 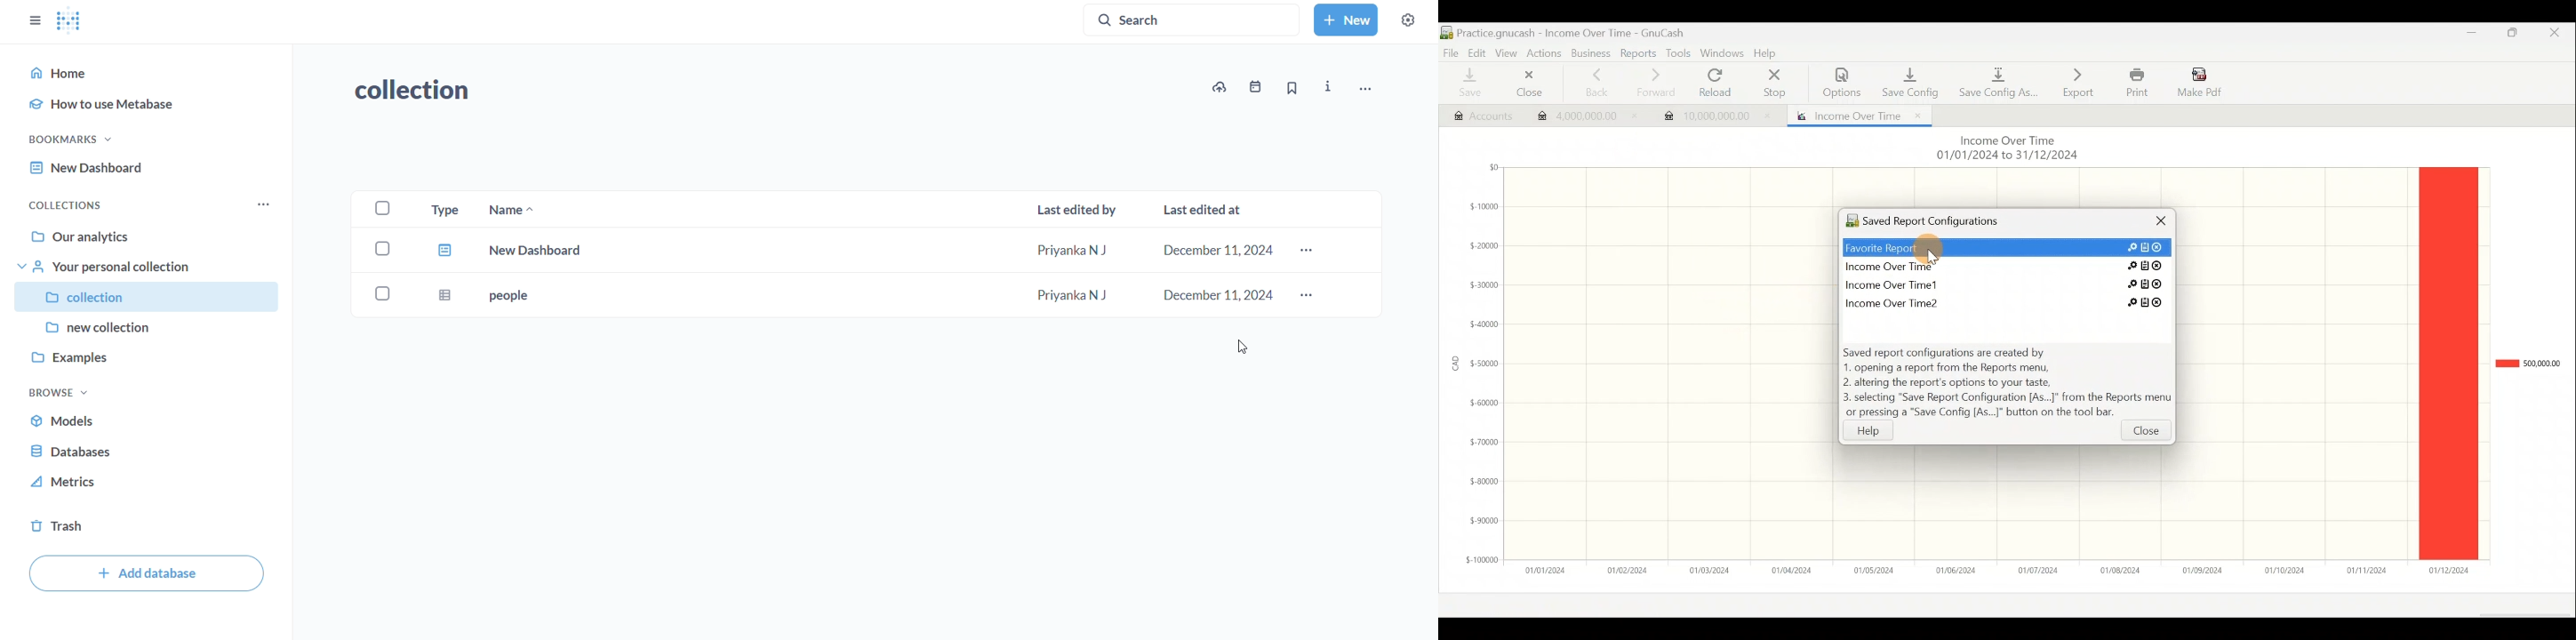 What do you see at coordinates (1220, 87) in the screenshot?
I see `upload to collection` at bounding box center [1220, 87].